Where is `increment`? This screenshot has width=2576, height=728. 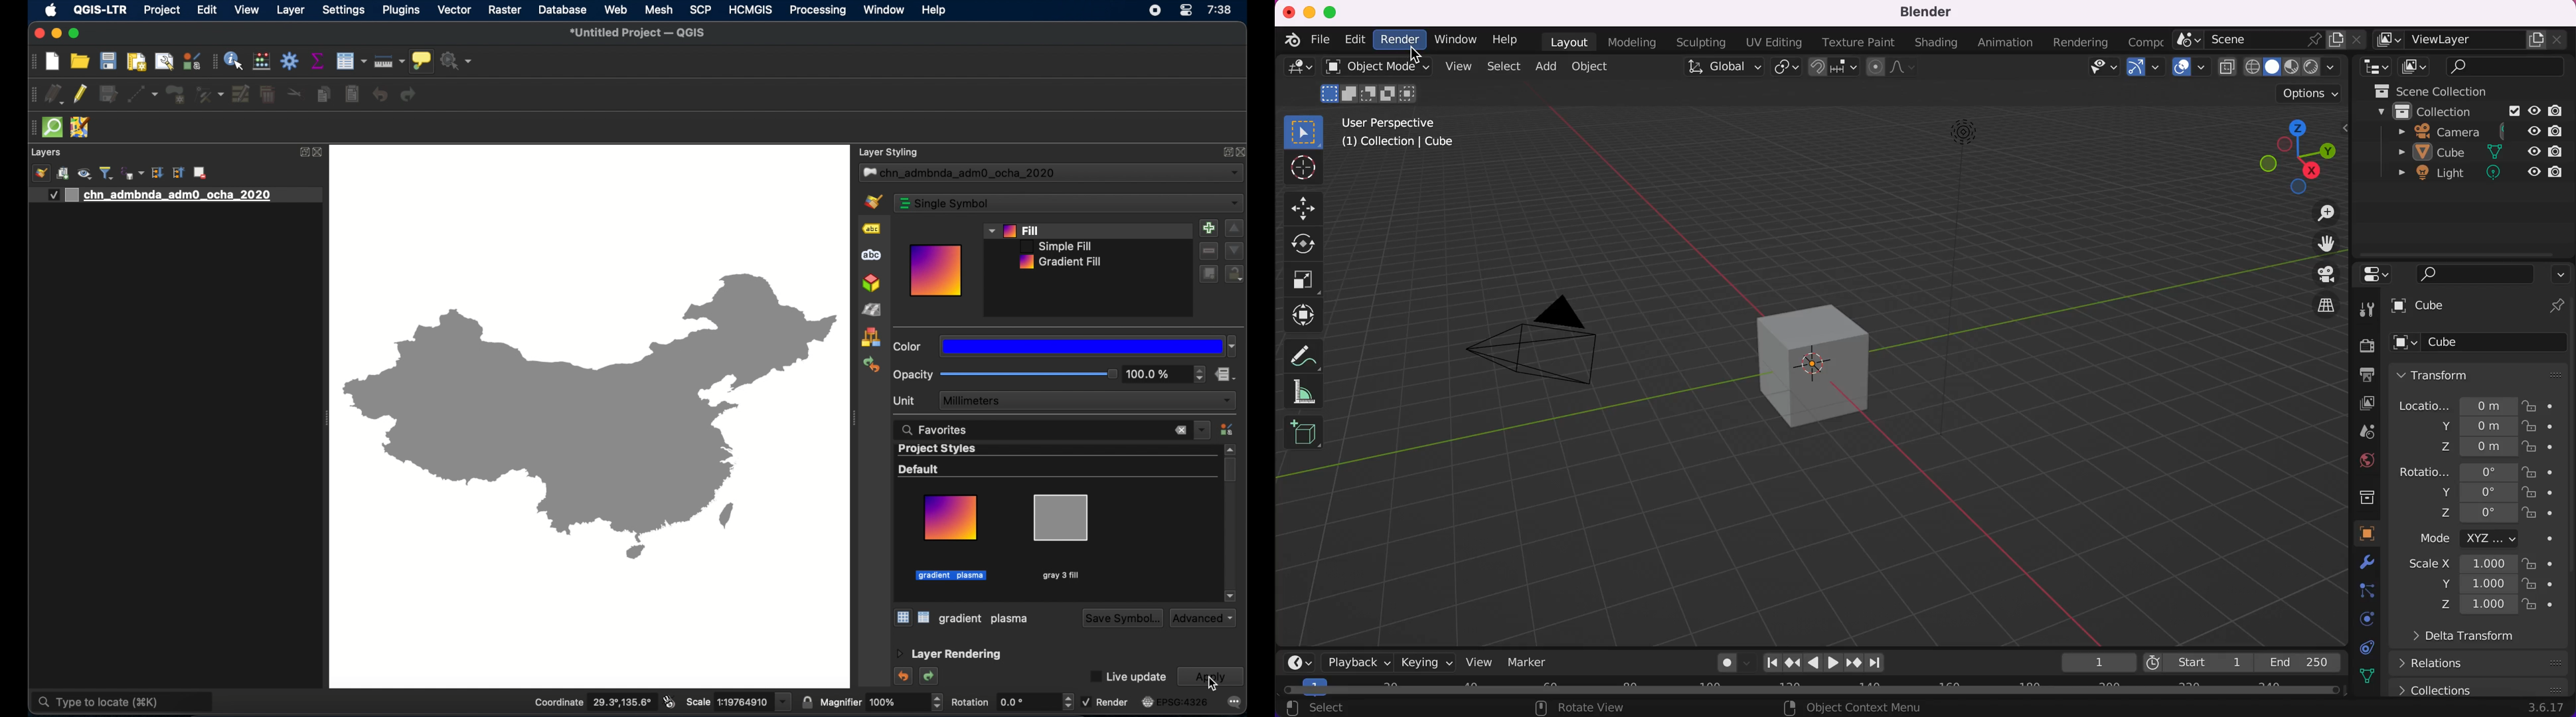 increment is located at coordinates (1234, 228).